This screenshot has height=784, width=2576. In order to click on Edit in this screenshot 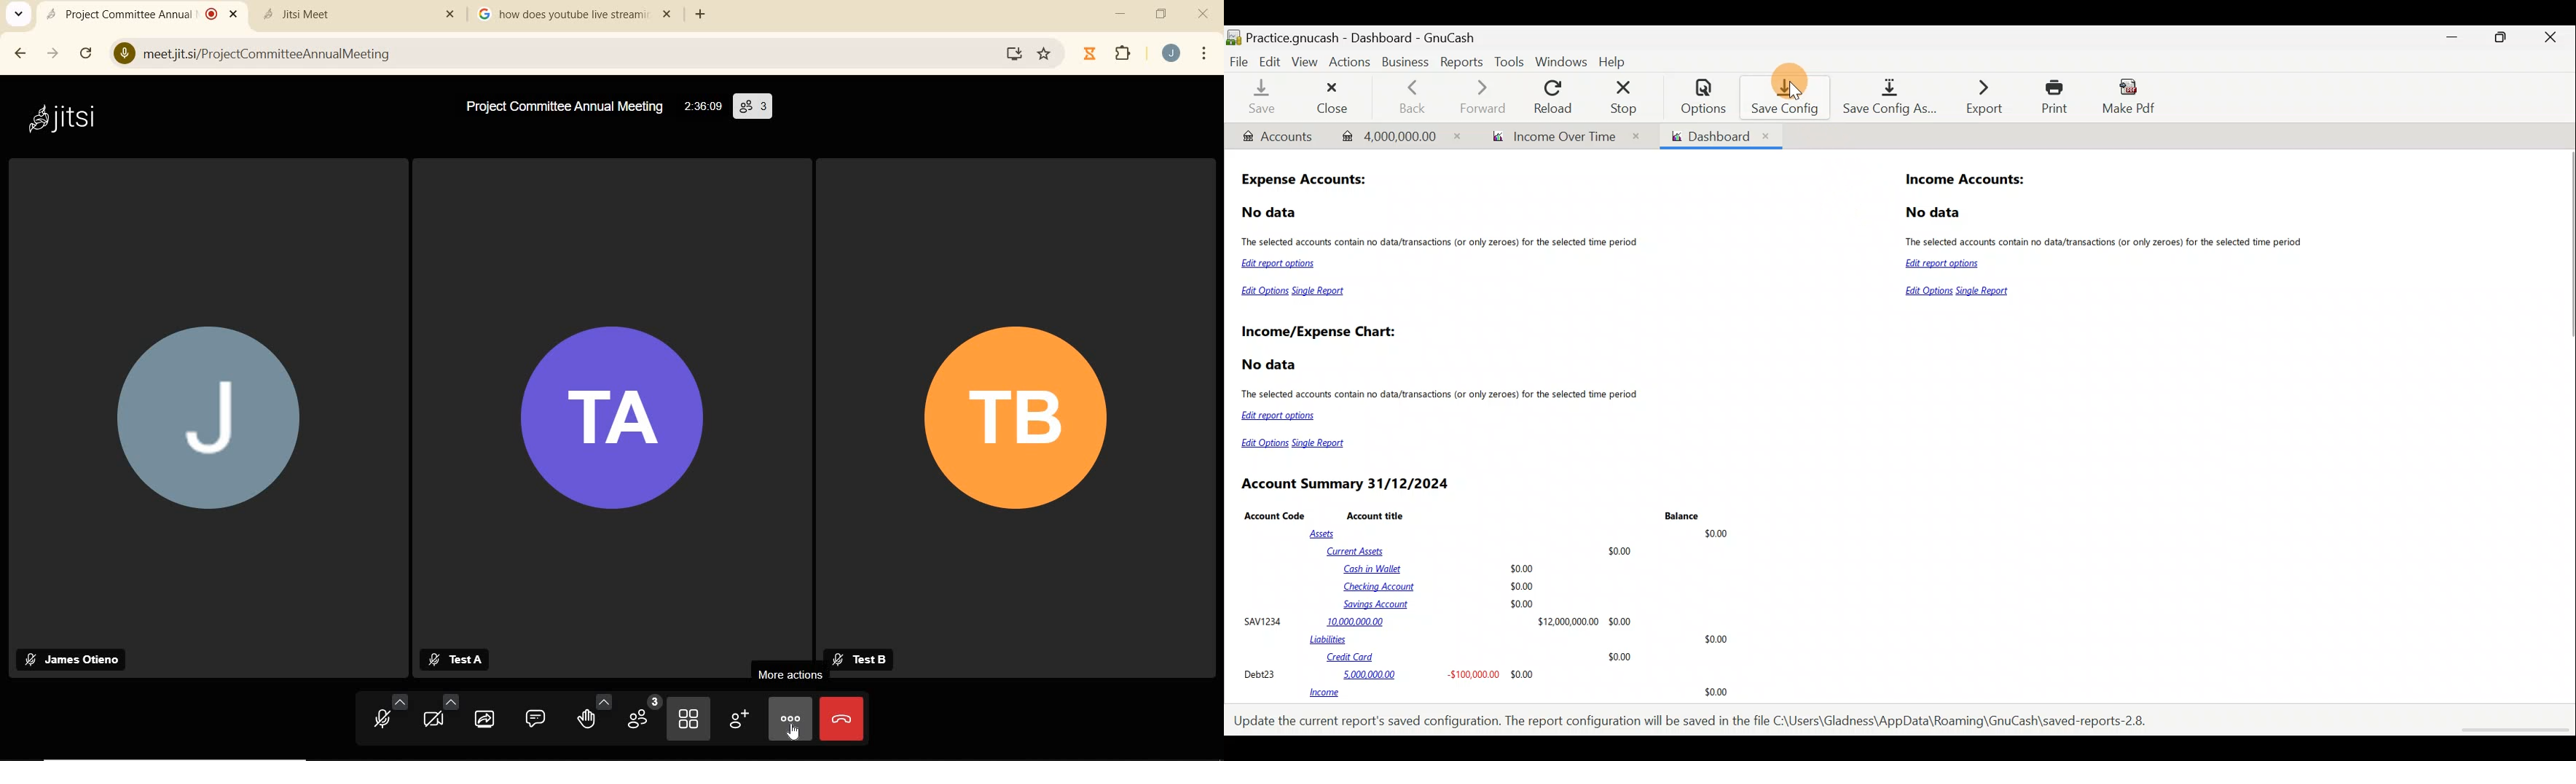, I will do `click(1270, 61)`.